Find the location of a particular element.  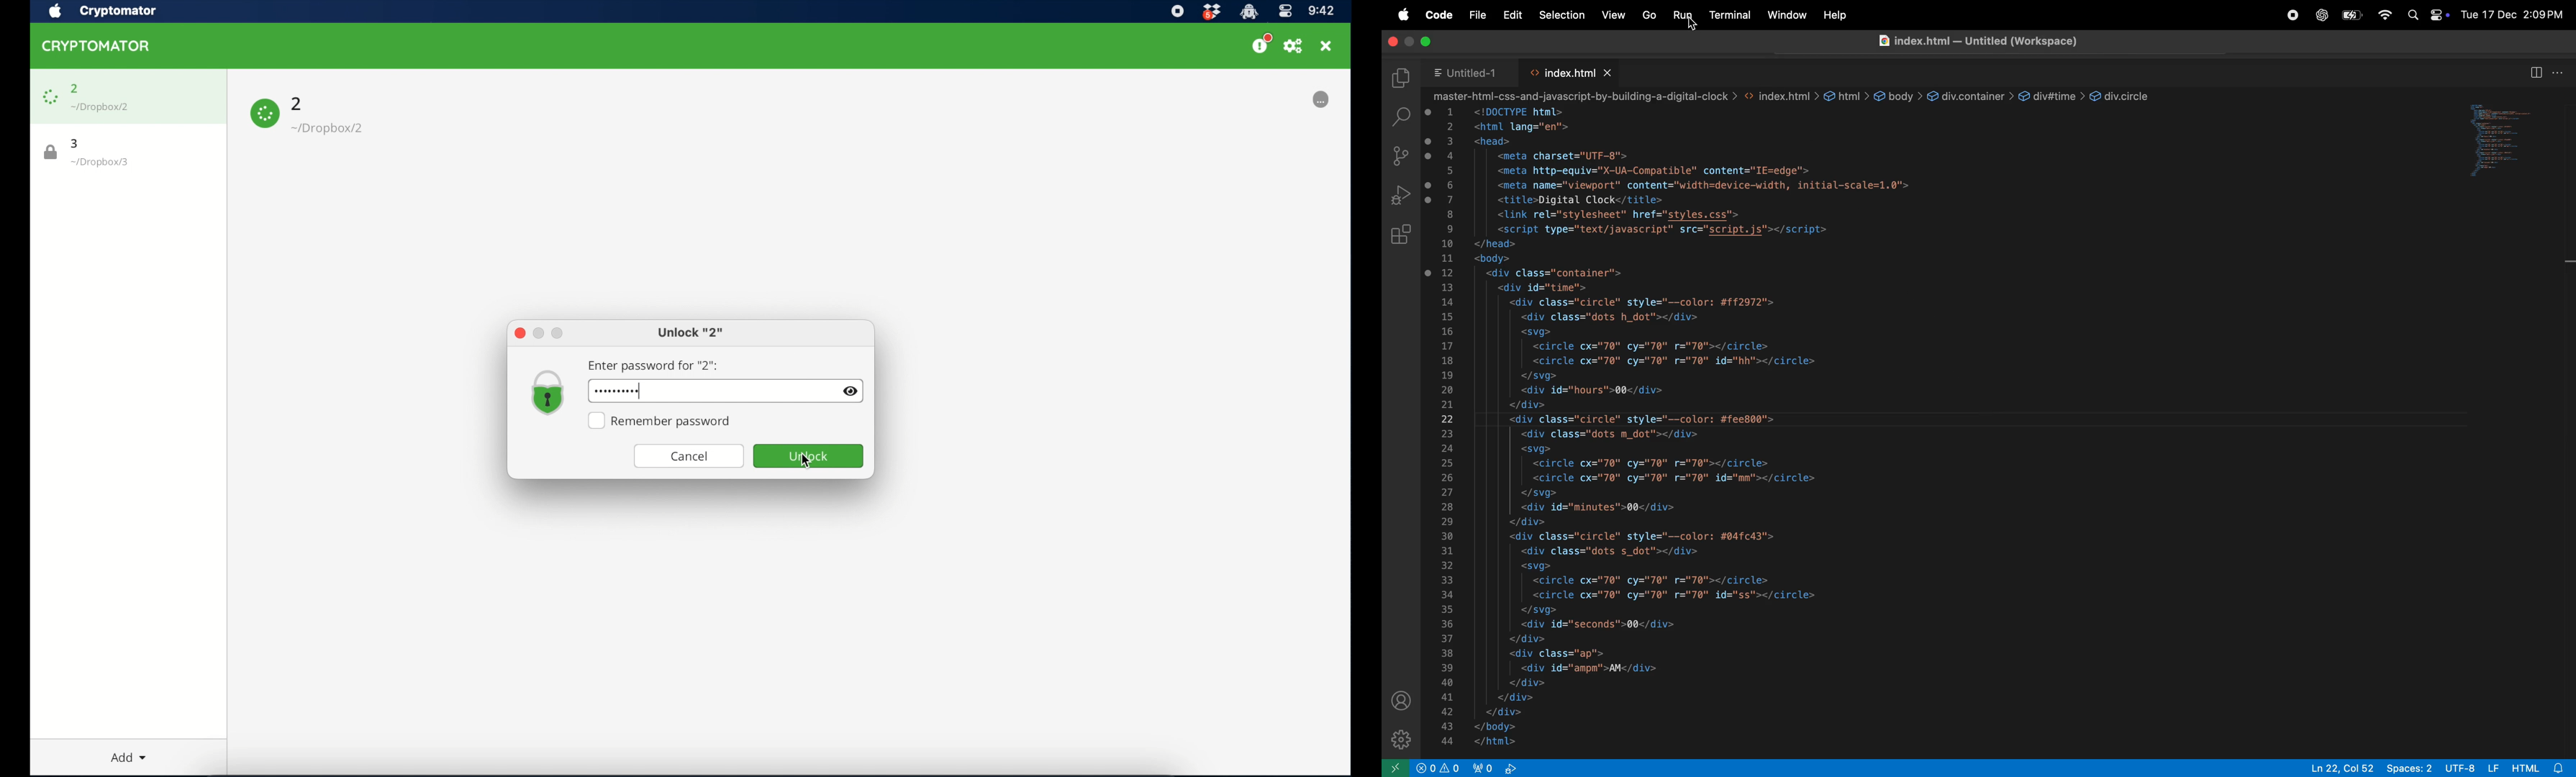

location is located at coordinates (100, 163).